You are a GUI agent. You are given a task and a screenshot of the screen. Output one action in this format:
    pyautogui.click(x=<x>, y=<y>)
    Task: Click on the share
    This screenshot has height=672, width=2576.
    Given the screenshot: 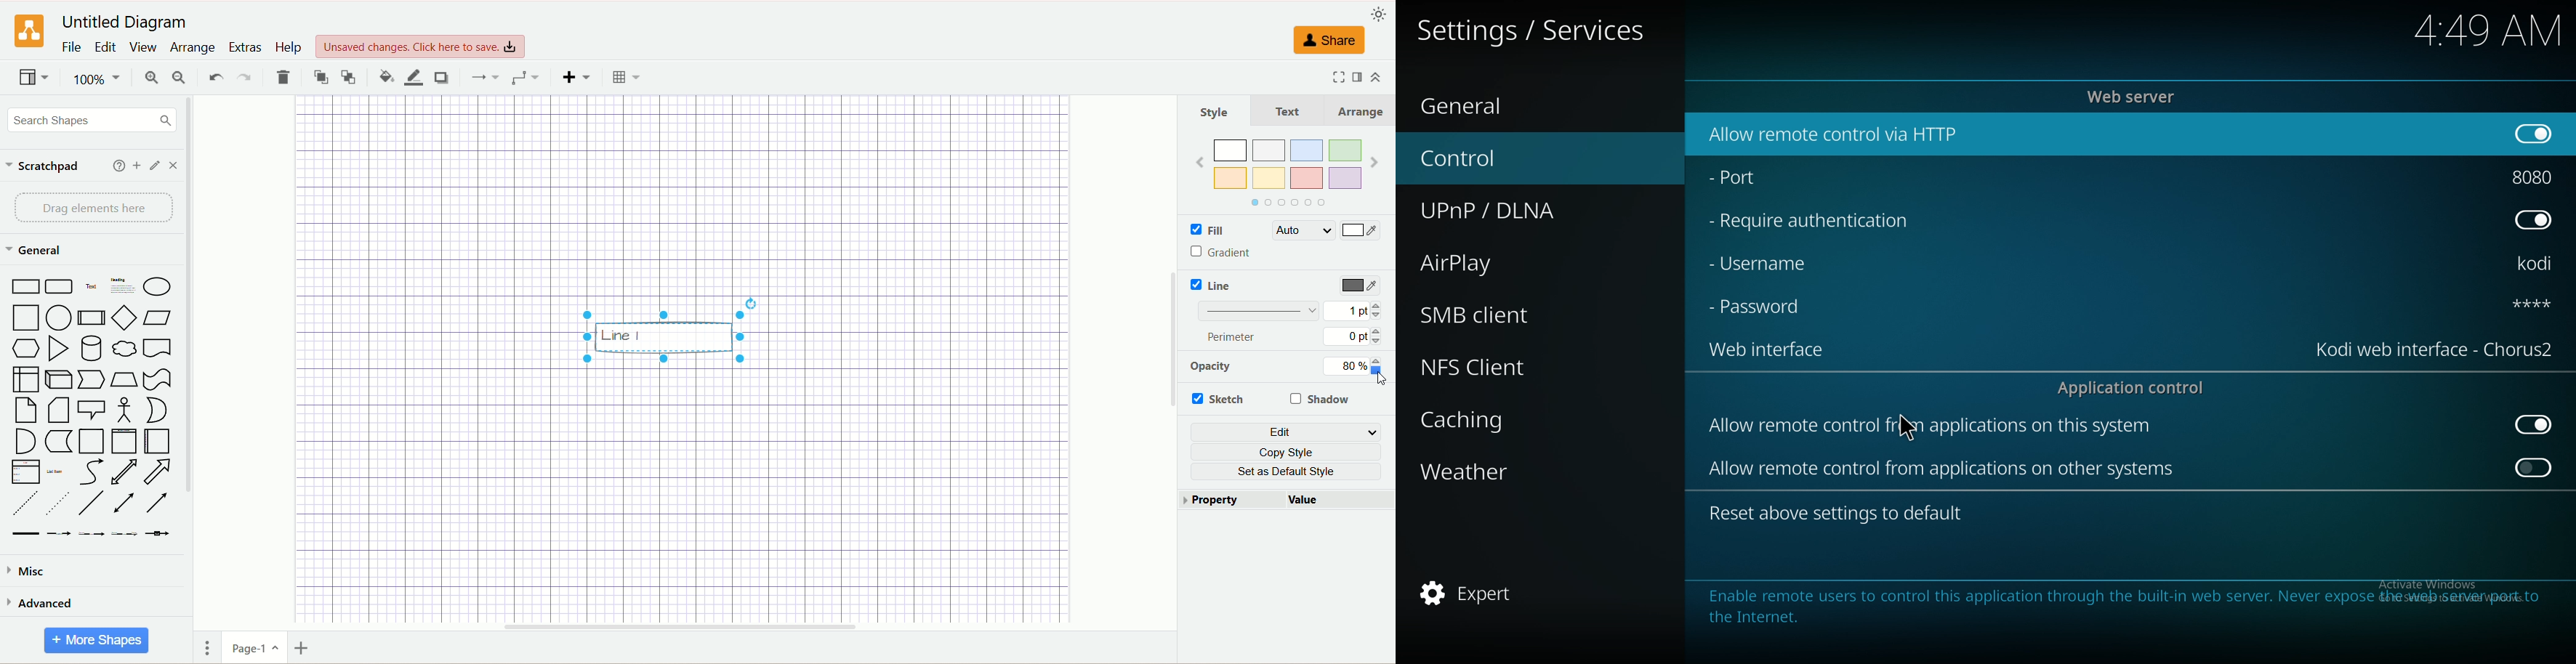 What is the action you would take?
    pyautogui.click(x=1328, y=41)
    